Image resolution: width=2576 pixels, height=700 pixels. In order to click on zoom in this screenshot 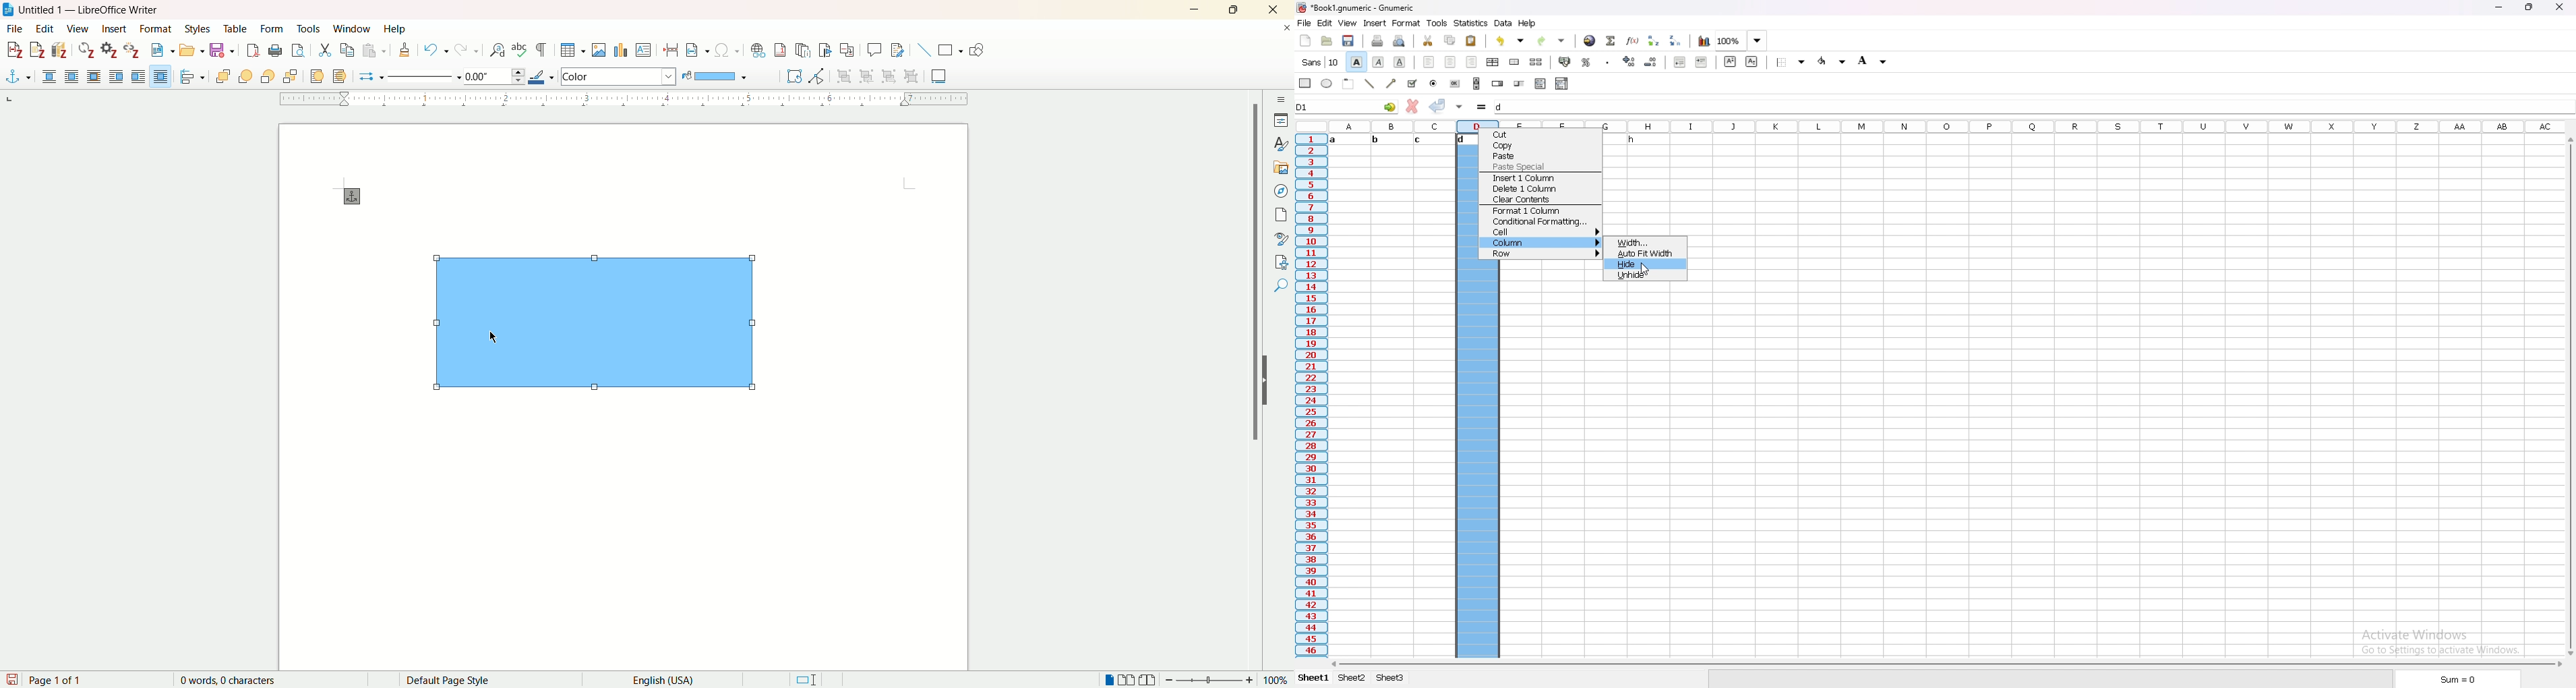, I will do `click(1741, 41)`.